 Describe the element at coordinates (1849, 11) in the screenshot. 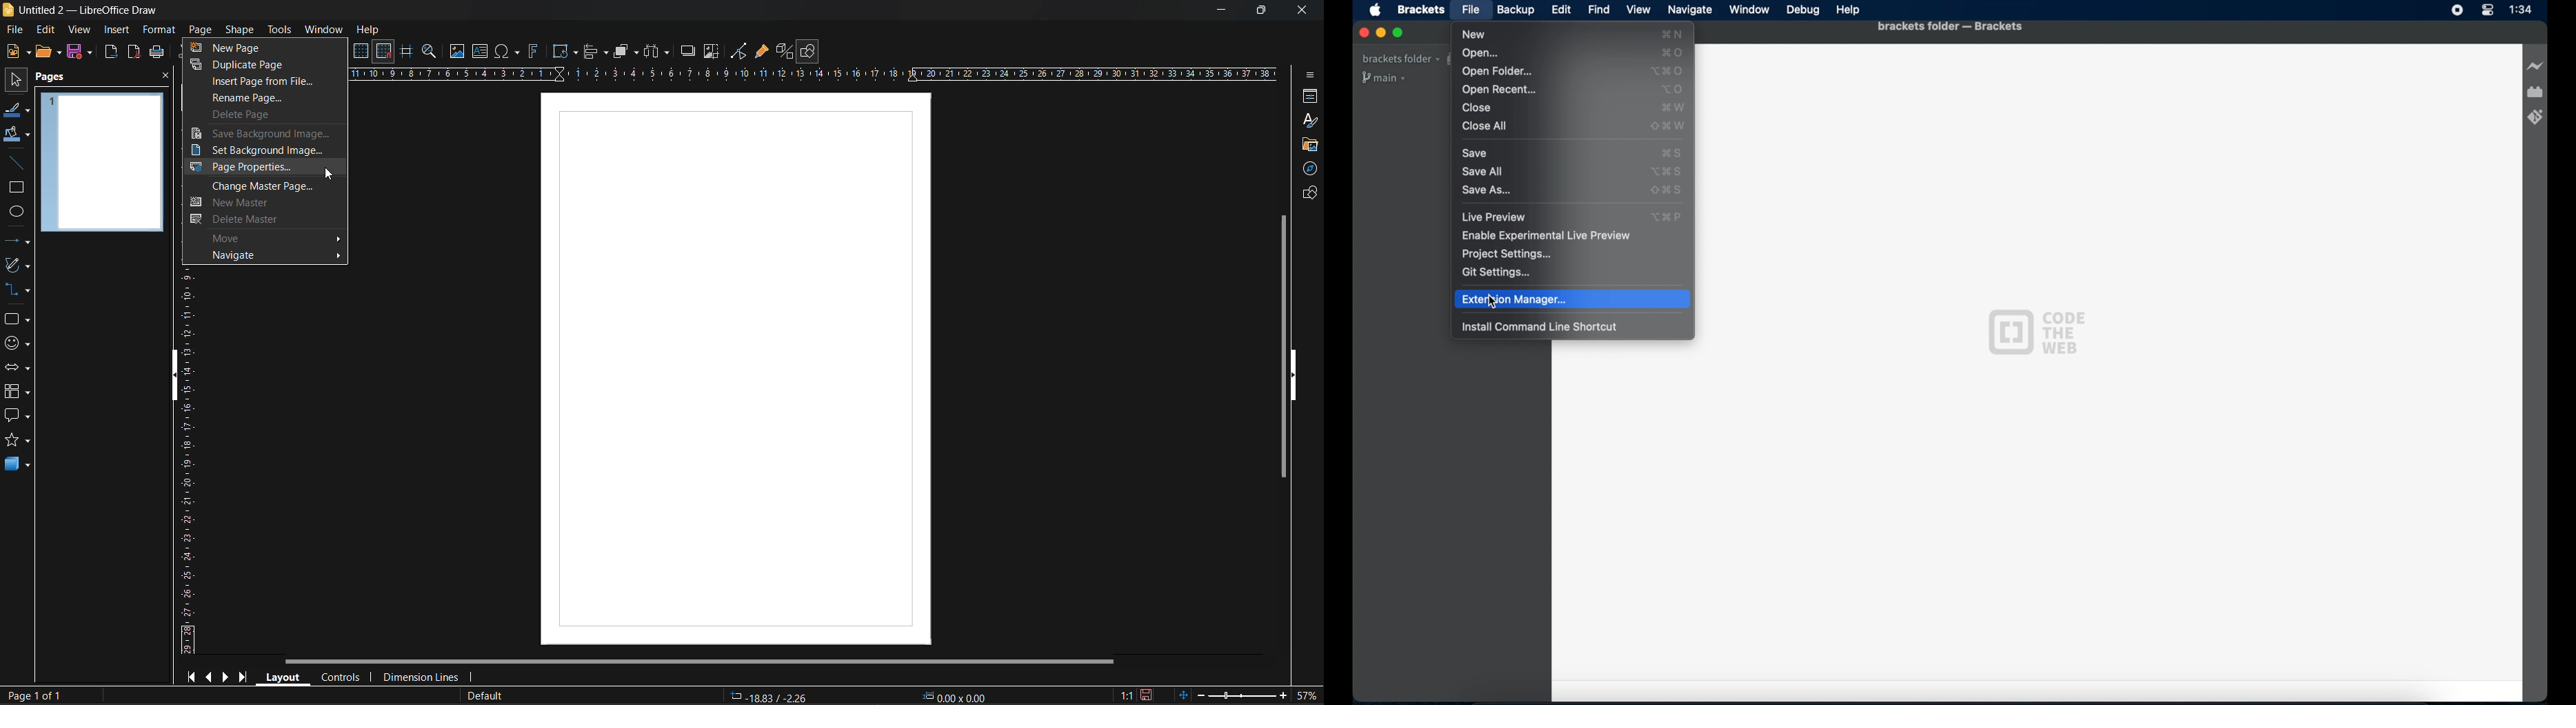

I see `Help` at that location.